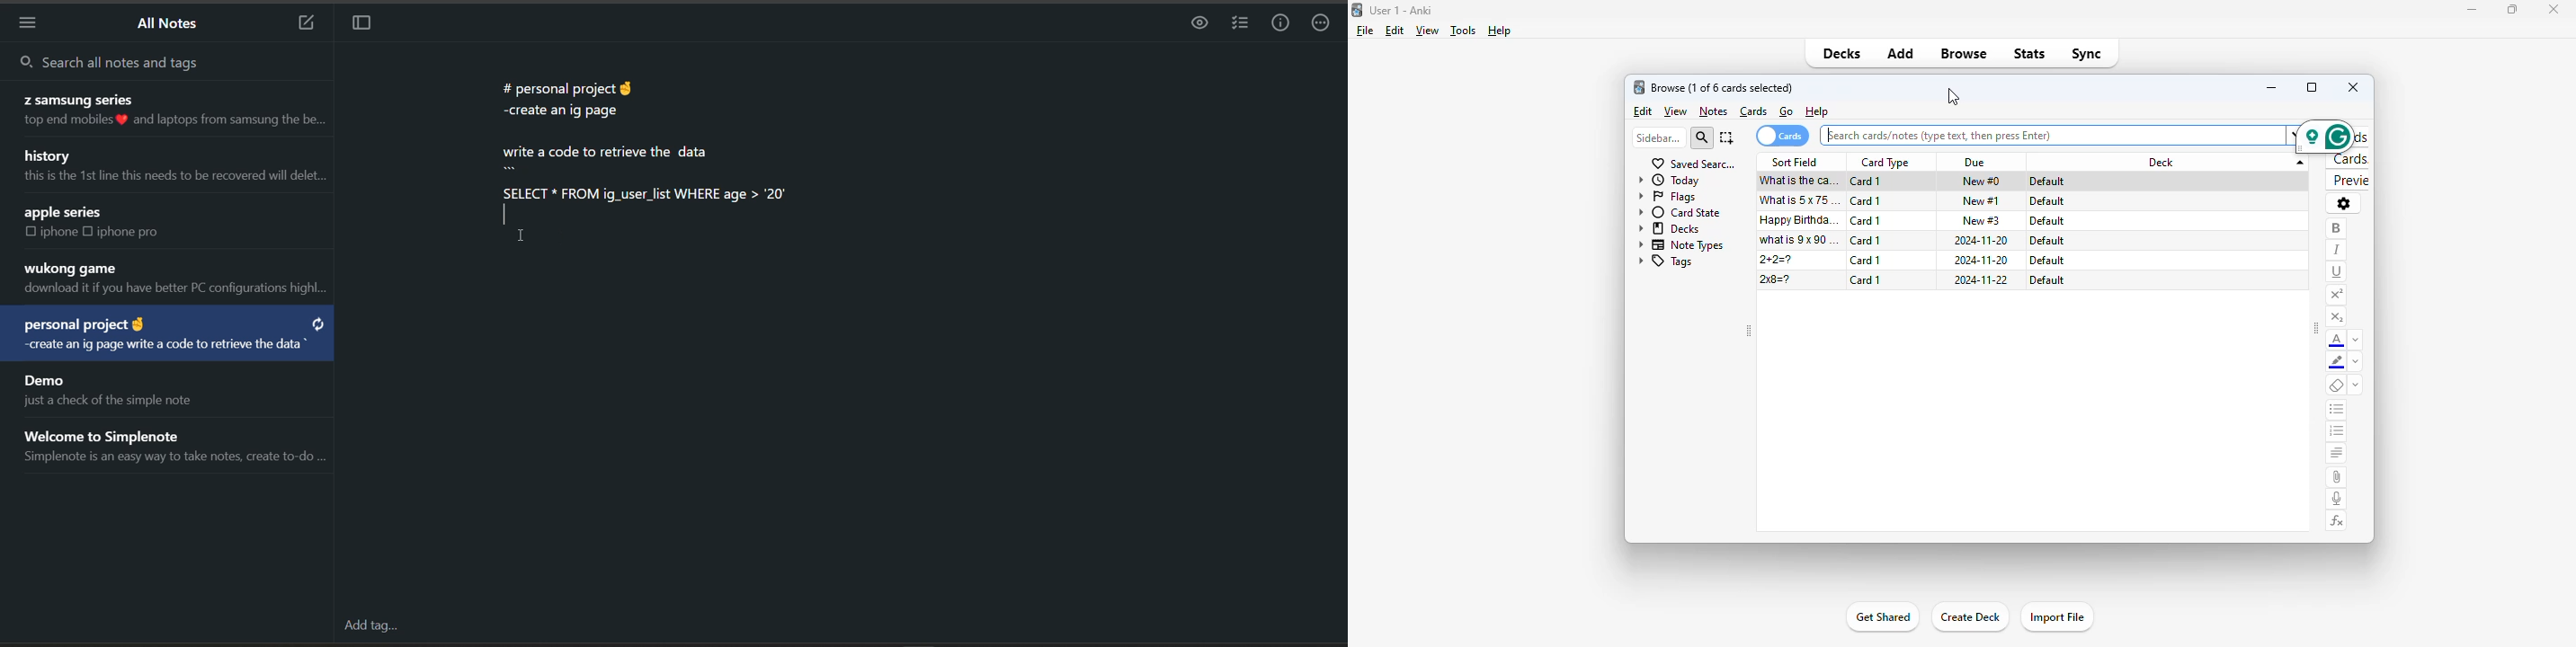 The height and width of the screenshot is (672, 2576). What do you see at coordinates (1750, 331) in the screenshot?
I see `toggle sidebar` at bounding box center [1750, 331].